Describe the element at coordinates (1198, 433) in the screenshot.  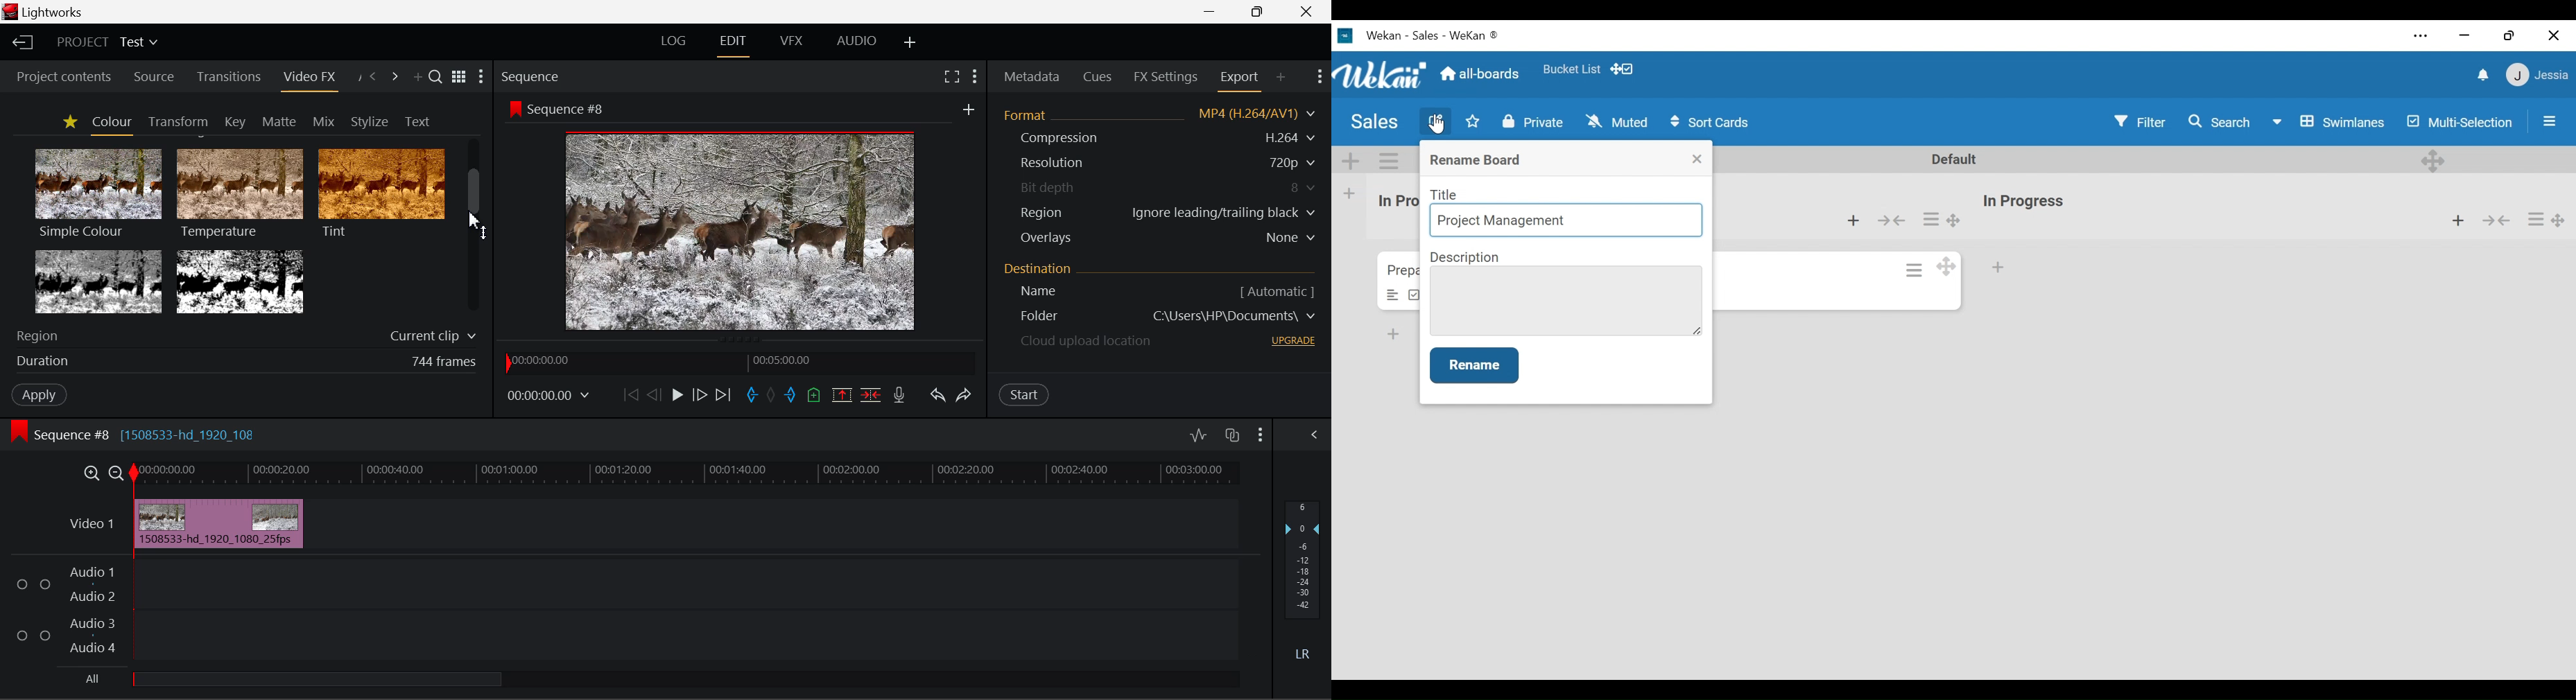
I see `Toggle audio levels editing` at that location.